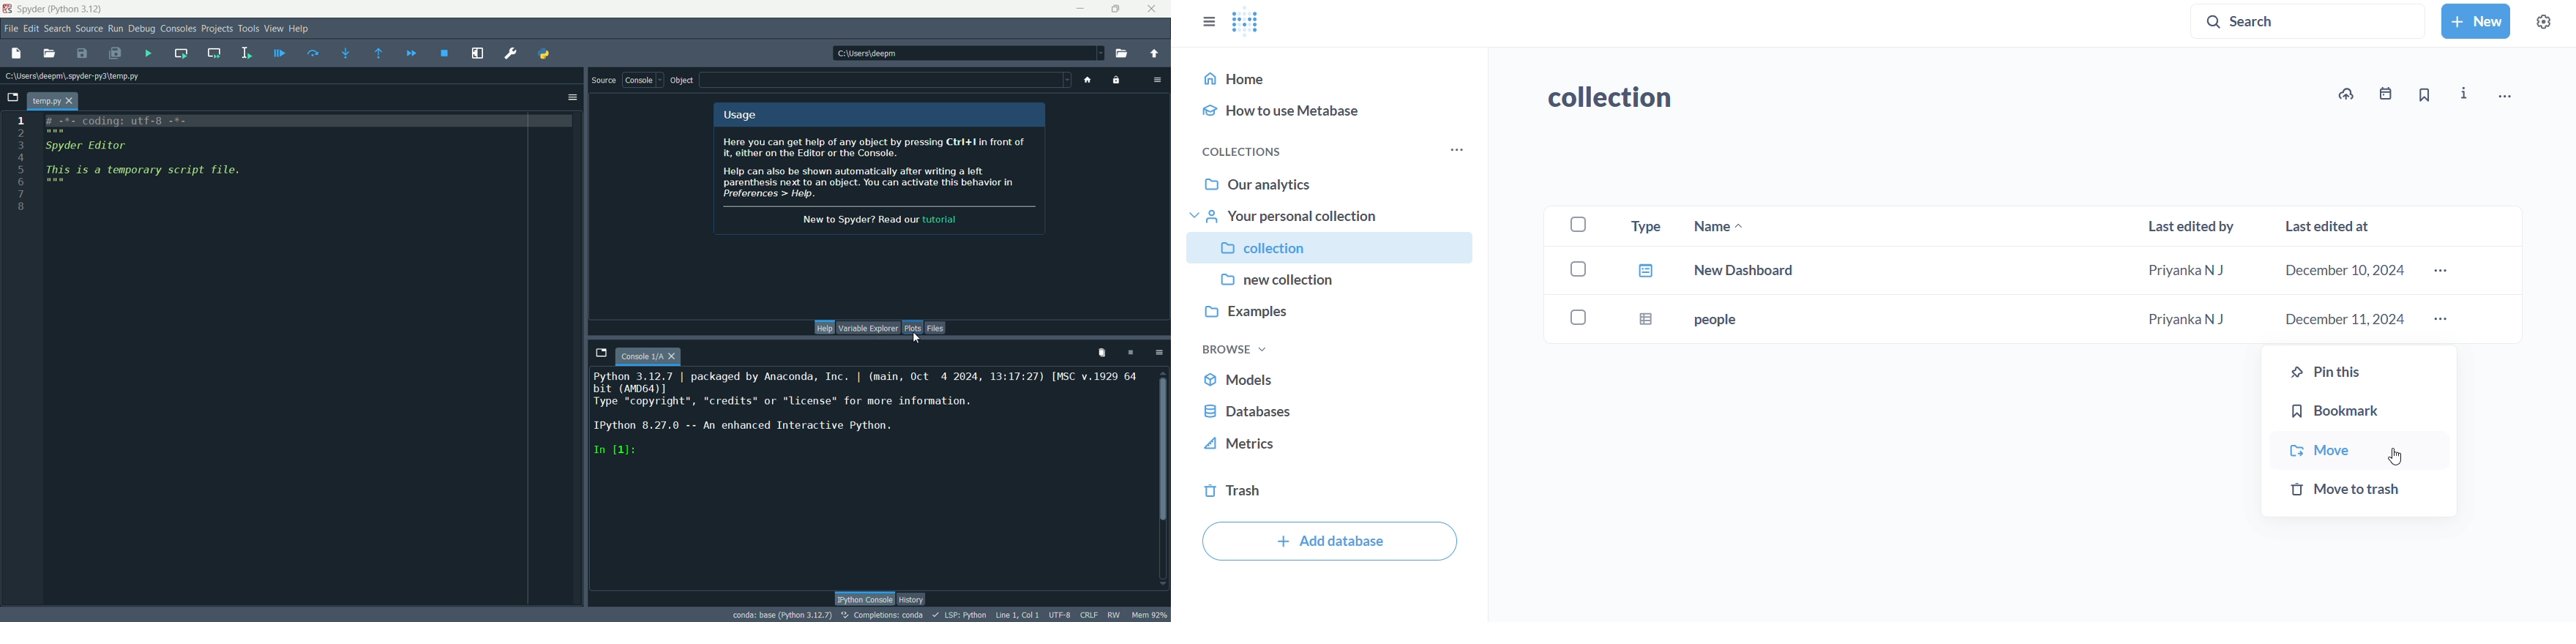 Image resolution: width=2576 pixels, height=644 pixels. Describe the element at coordinates (17, 53) in the screenshot. I see `new` at that location.